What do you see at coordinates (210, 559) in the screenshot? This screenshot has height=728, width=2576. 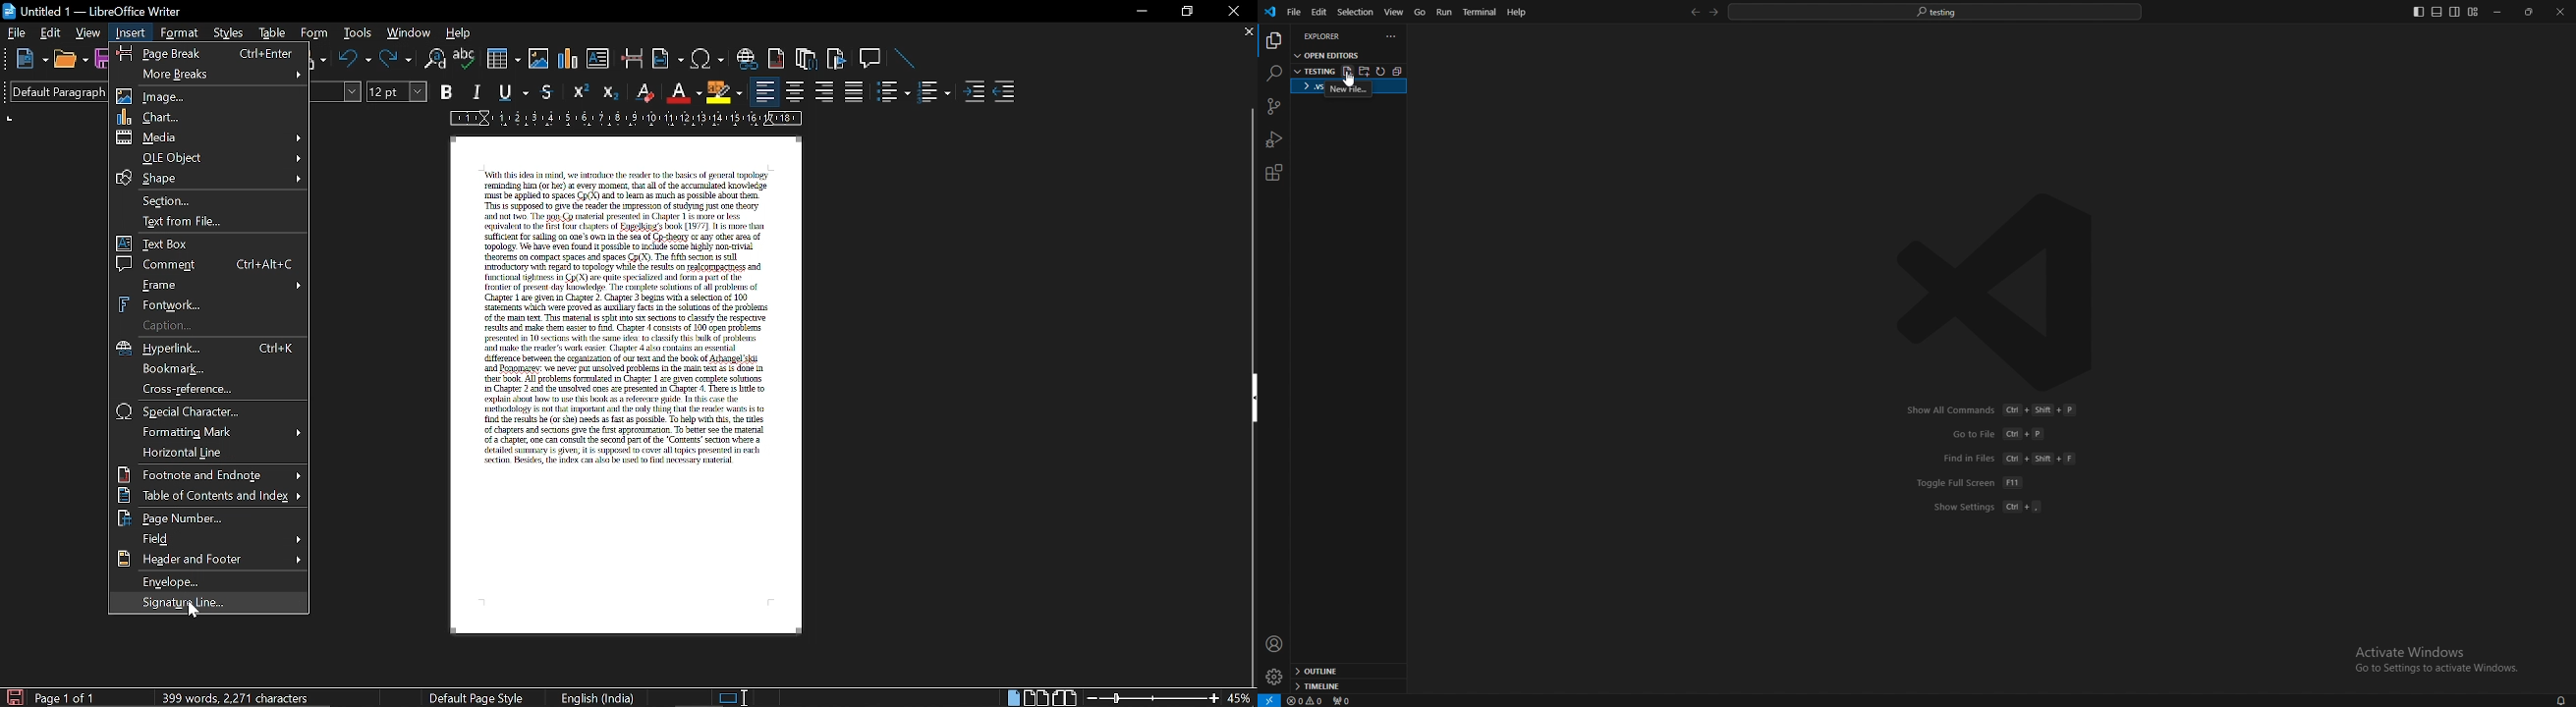 I see `envelope` at bounding box center [210, 559].